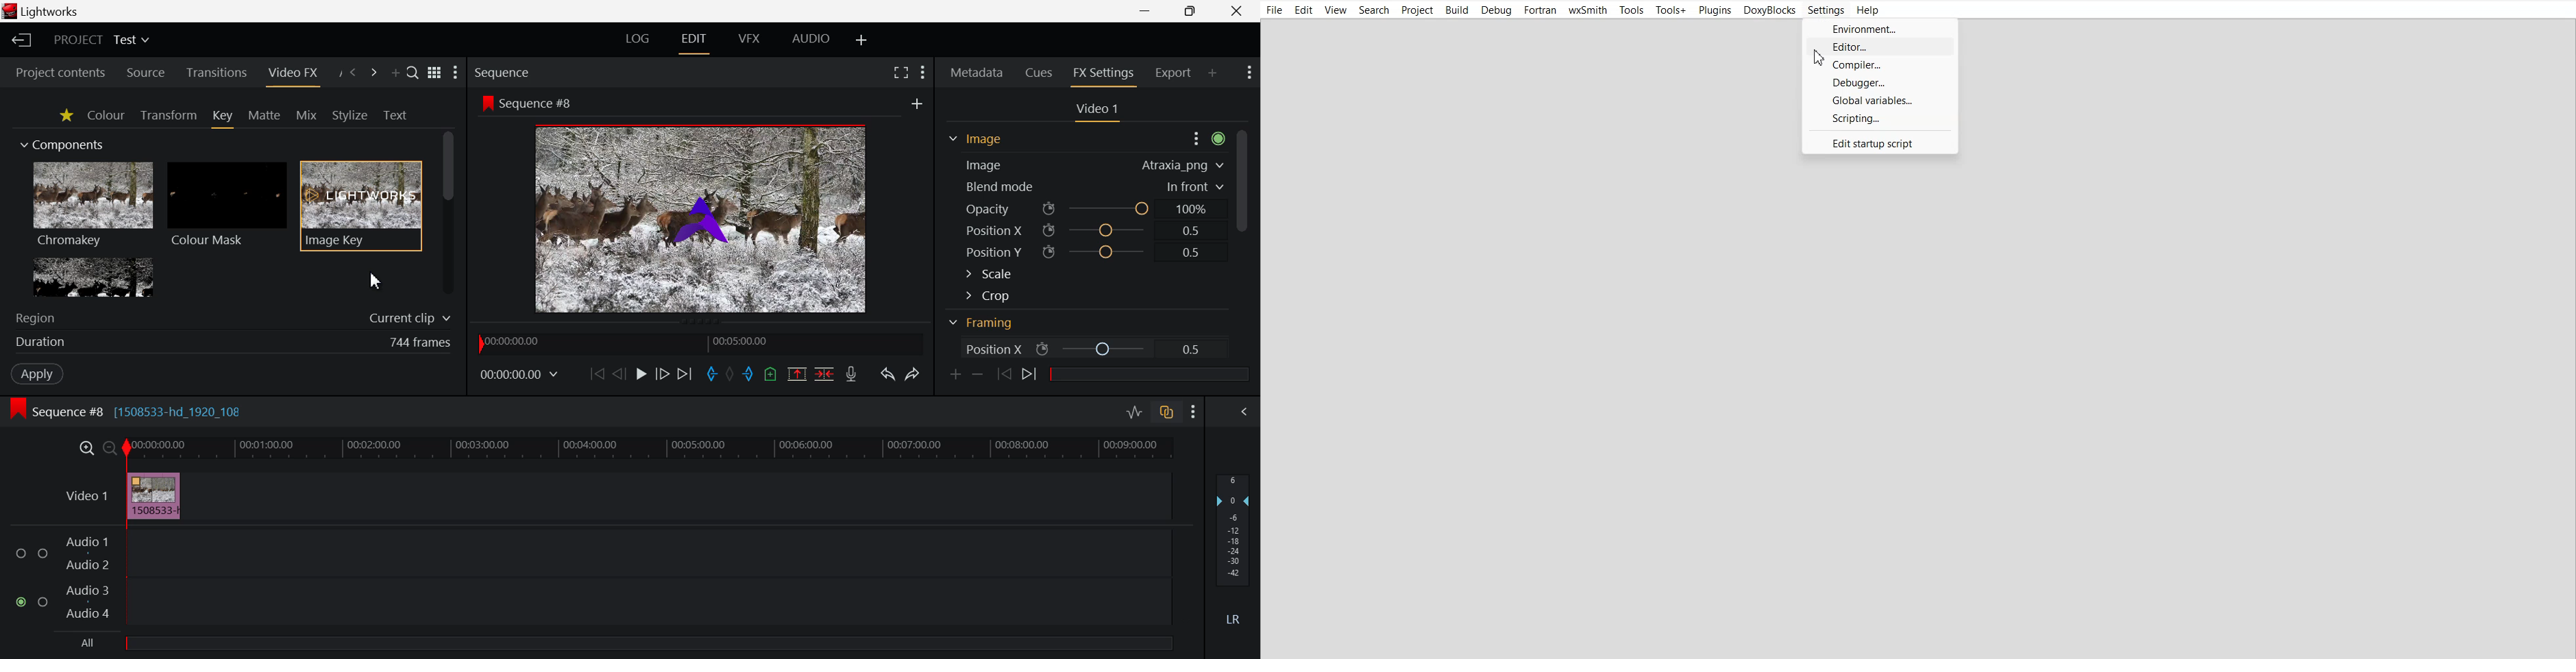  Describe the element at coordinates (395, 71) in the screenshot. I see `Add Panel` at that location.